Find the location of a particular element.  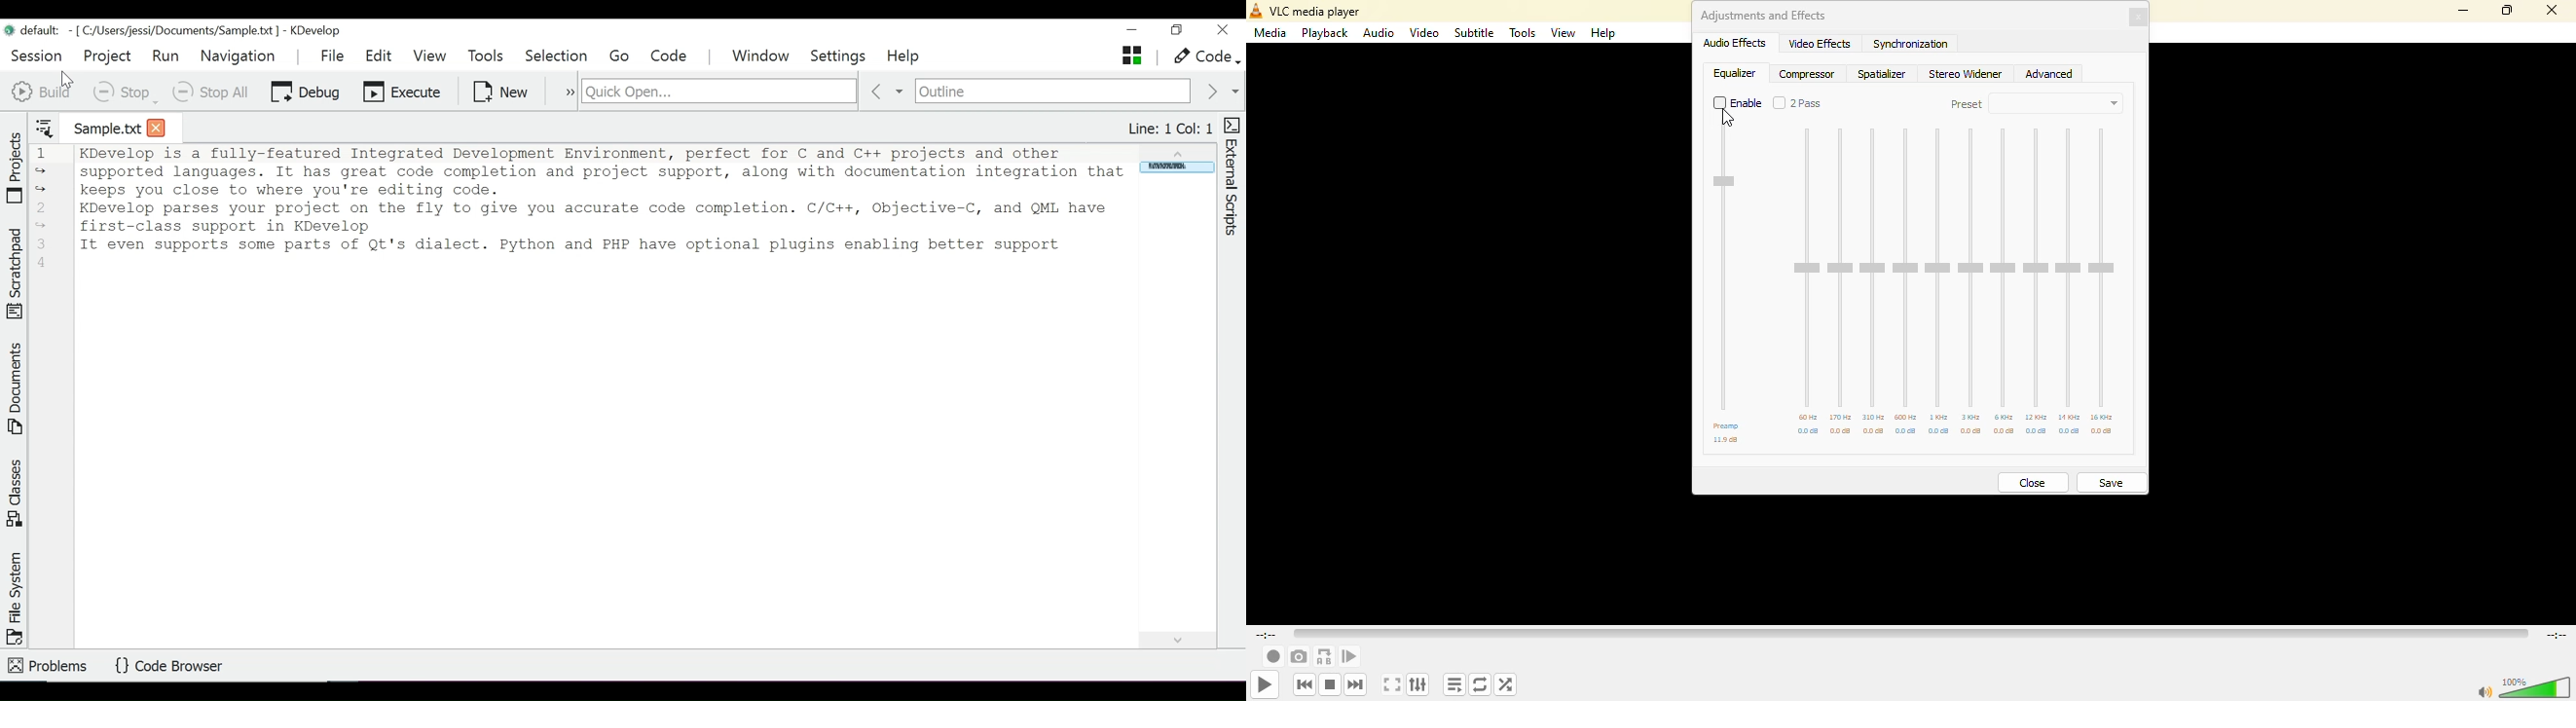

stop playback is located at coordinates (1330, 683).